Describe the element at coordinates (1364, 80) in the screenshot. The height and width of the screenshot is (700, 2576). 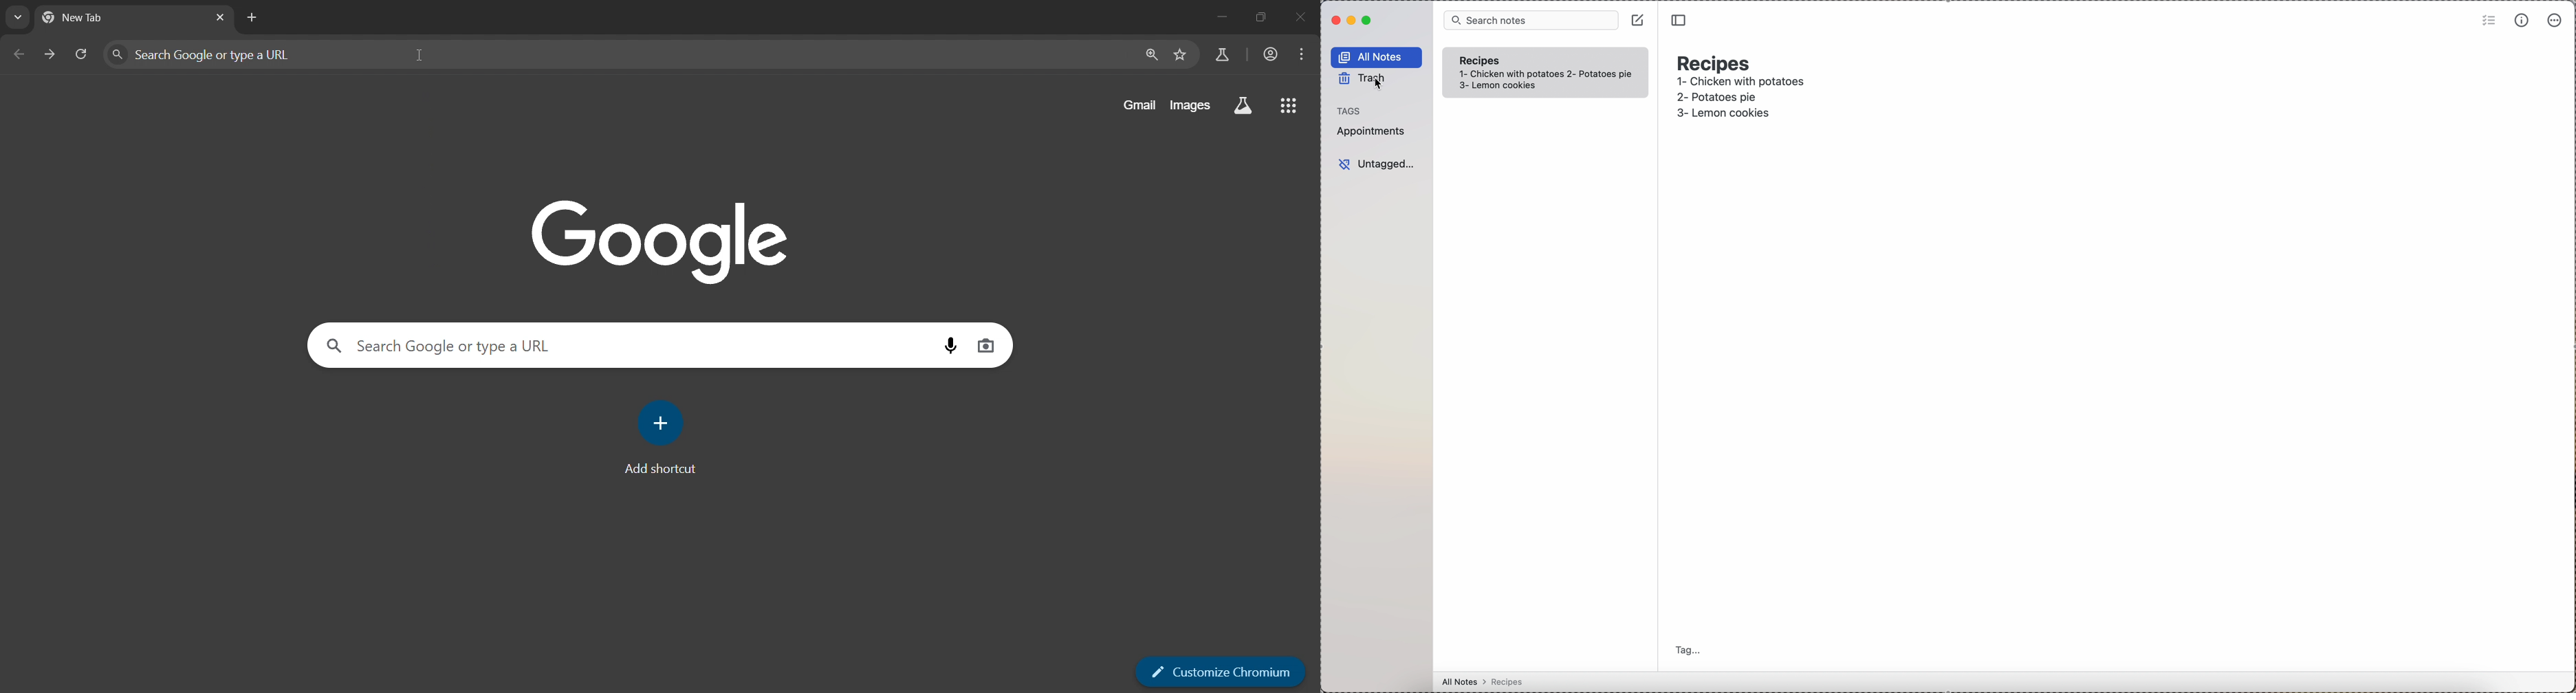
I see `trash` at that location.